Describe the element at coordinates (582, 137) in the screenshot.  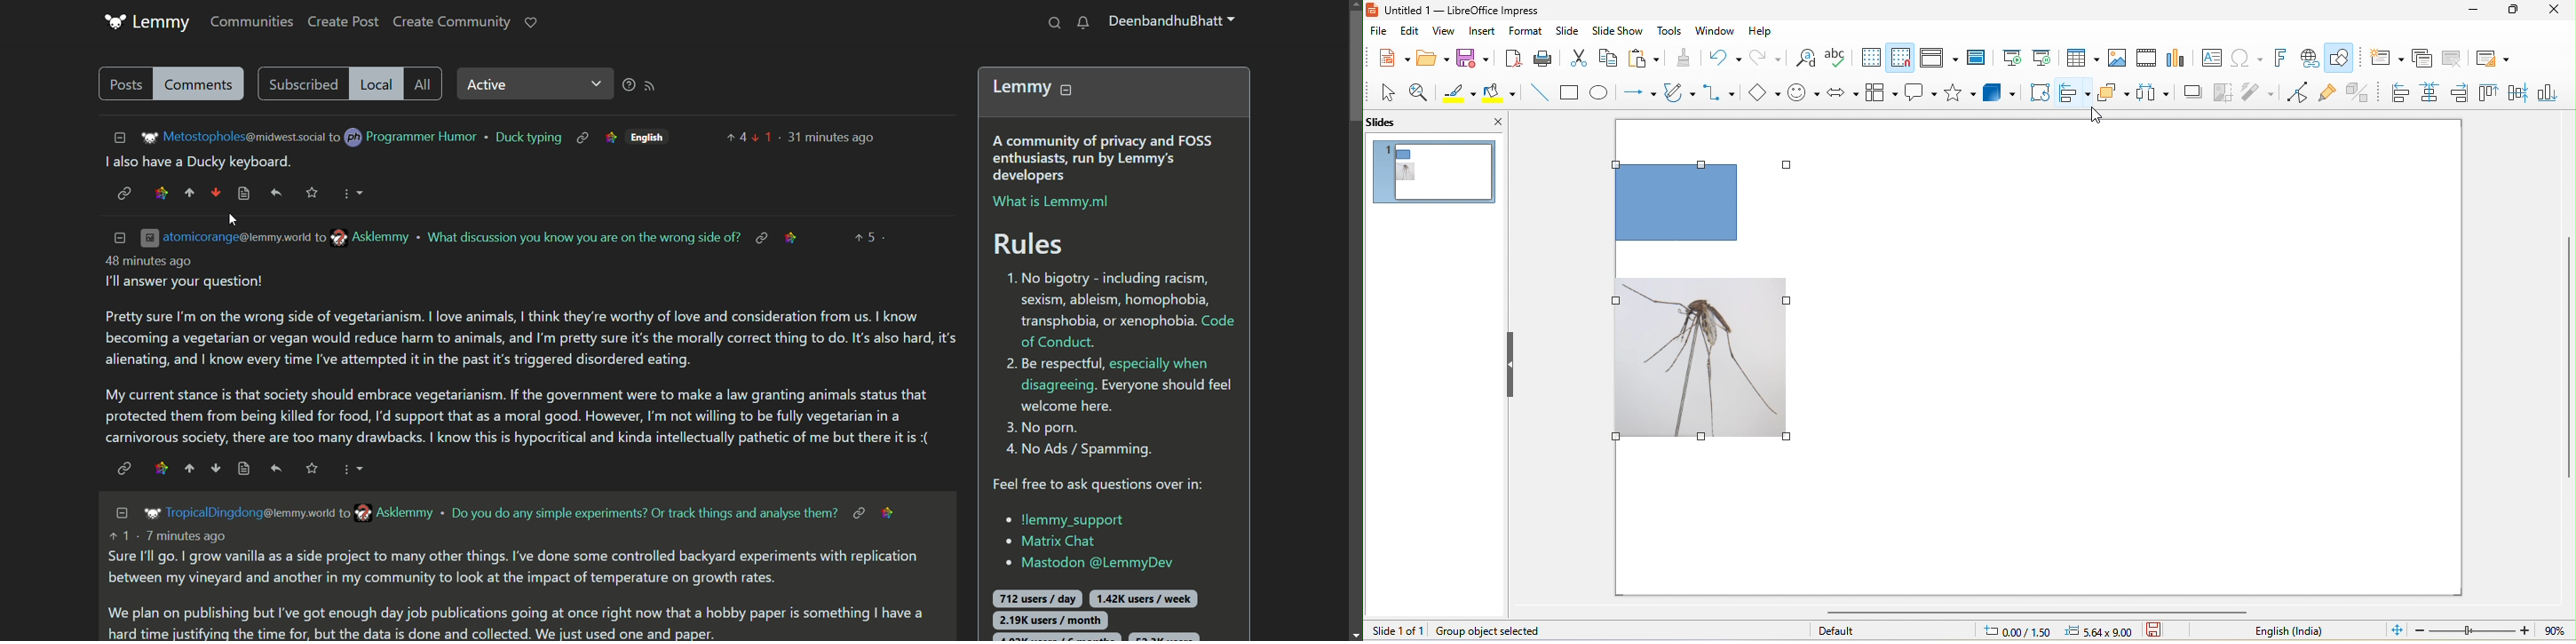
I see `hyperlink` at that location.